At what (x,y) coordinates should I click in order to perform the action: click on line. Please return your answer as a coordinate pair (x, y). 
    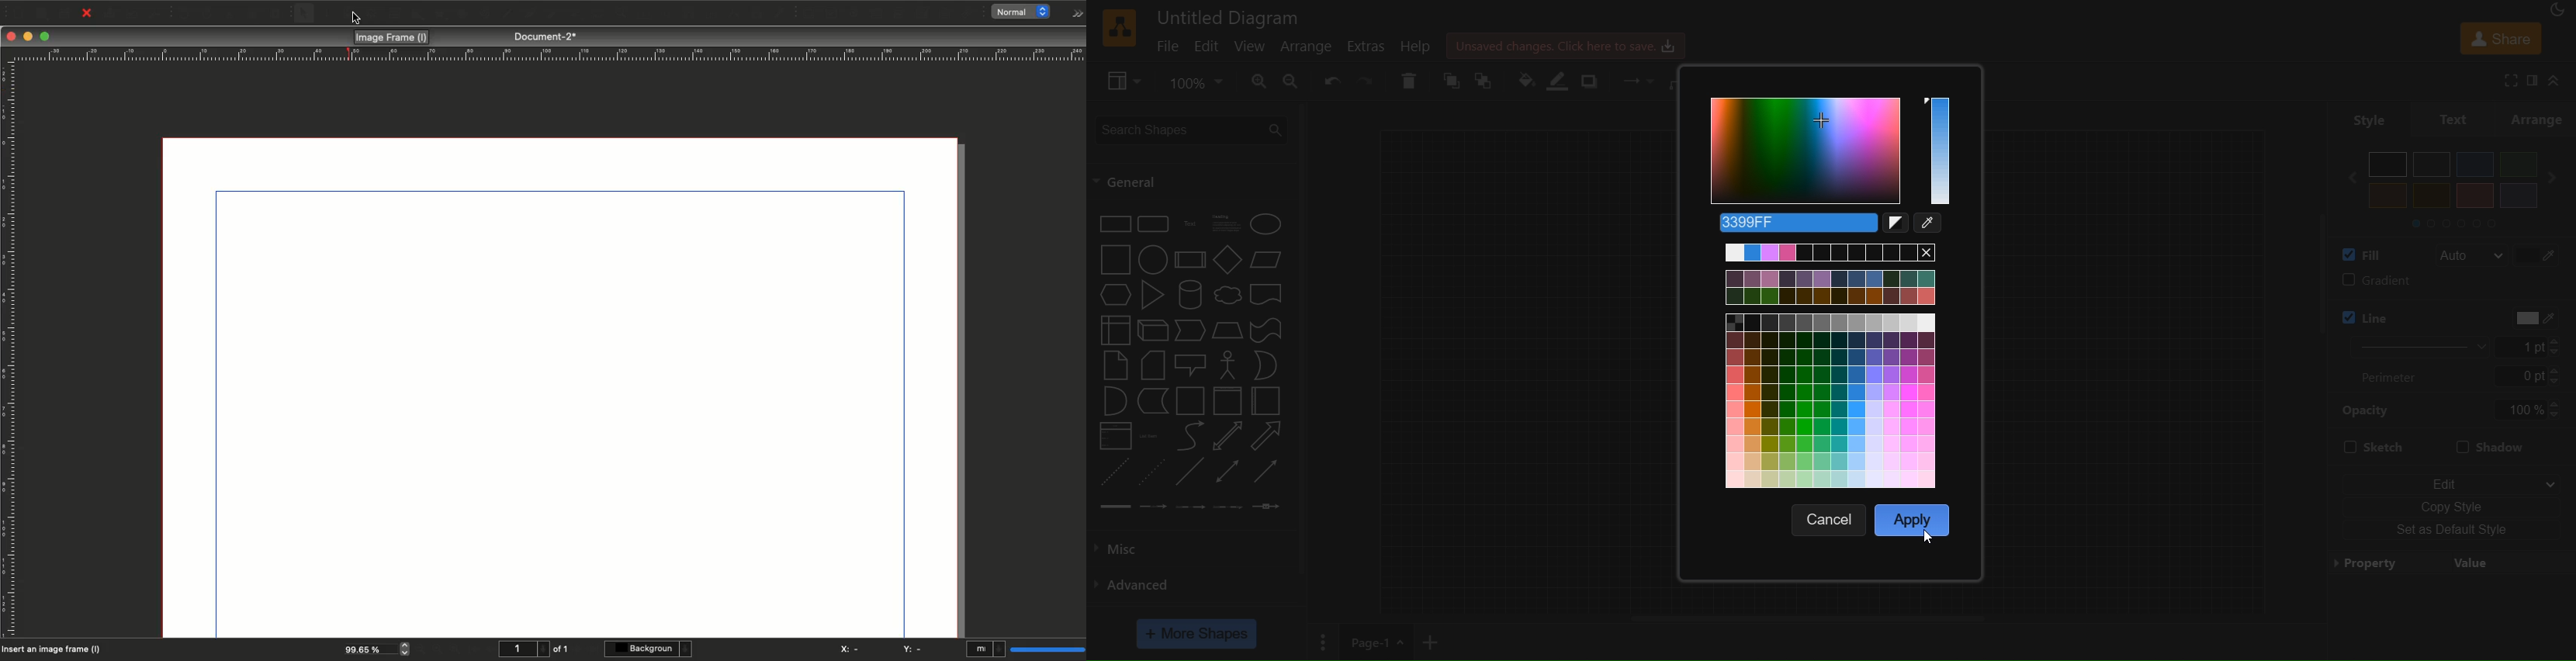
    Looking at the image, I should click on (1189, 473).